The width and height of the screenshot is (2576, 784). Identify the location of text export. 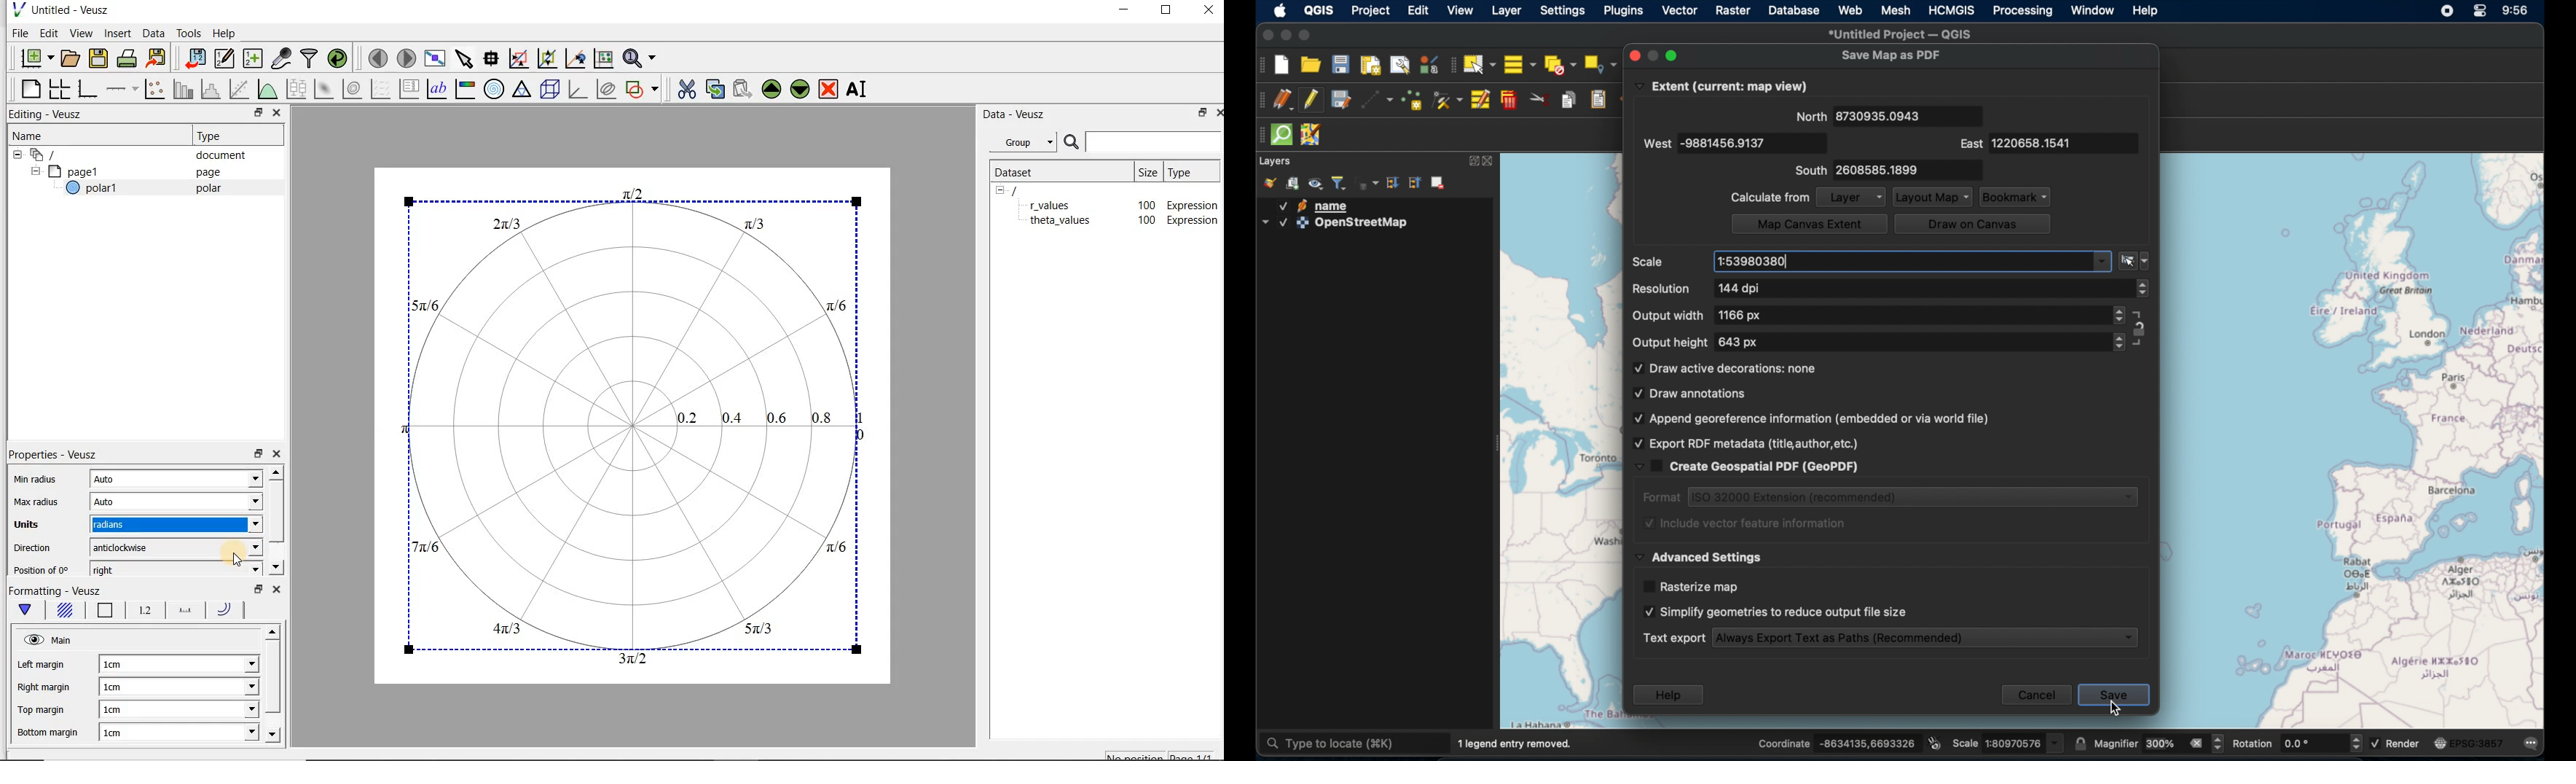
(1673, 638).